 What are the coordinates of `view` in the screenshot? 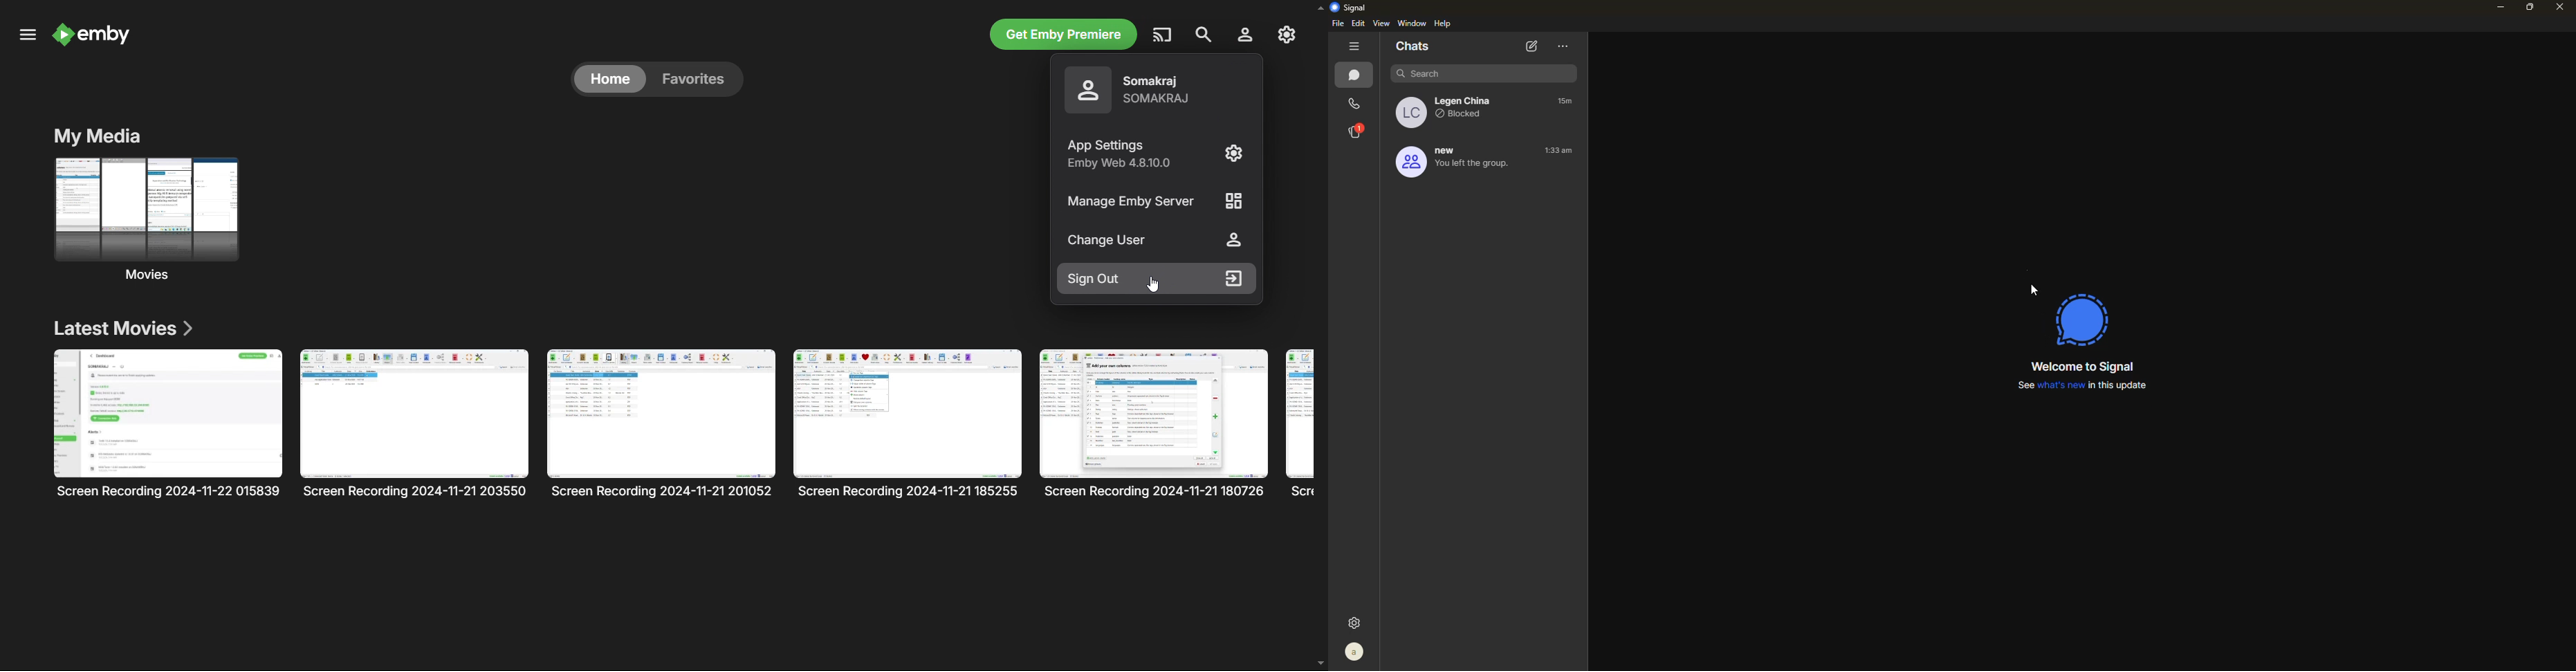 It's located at (1383, 23).